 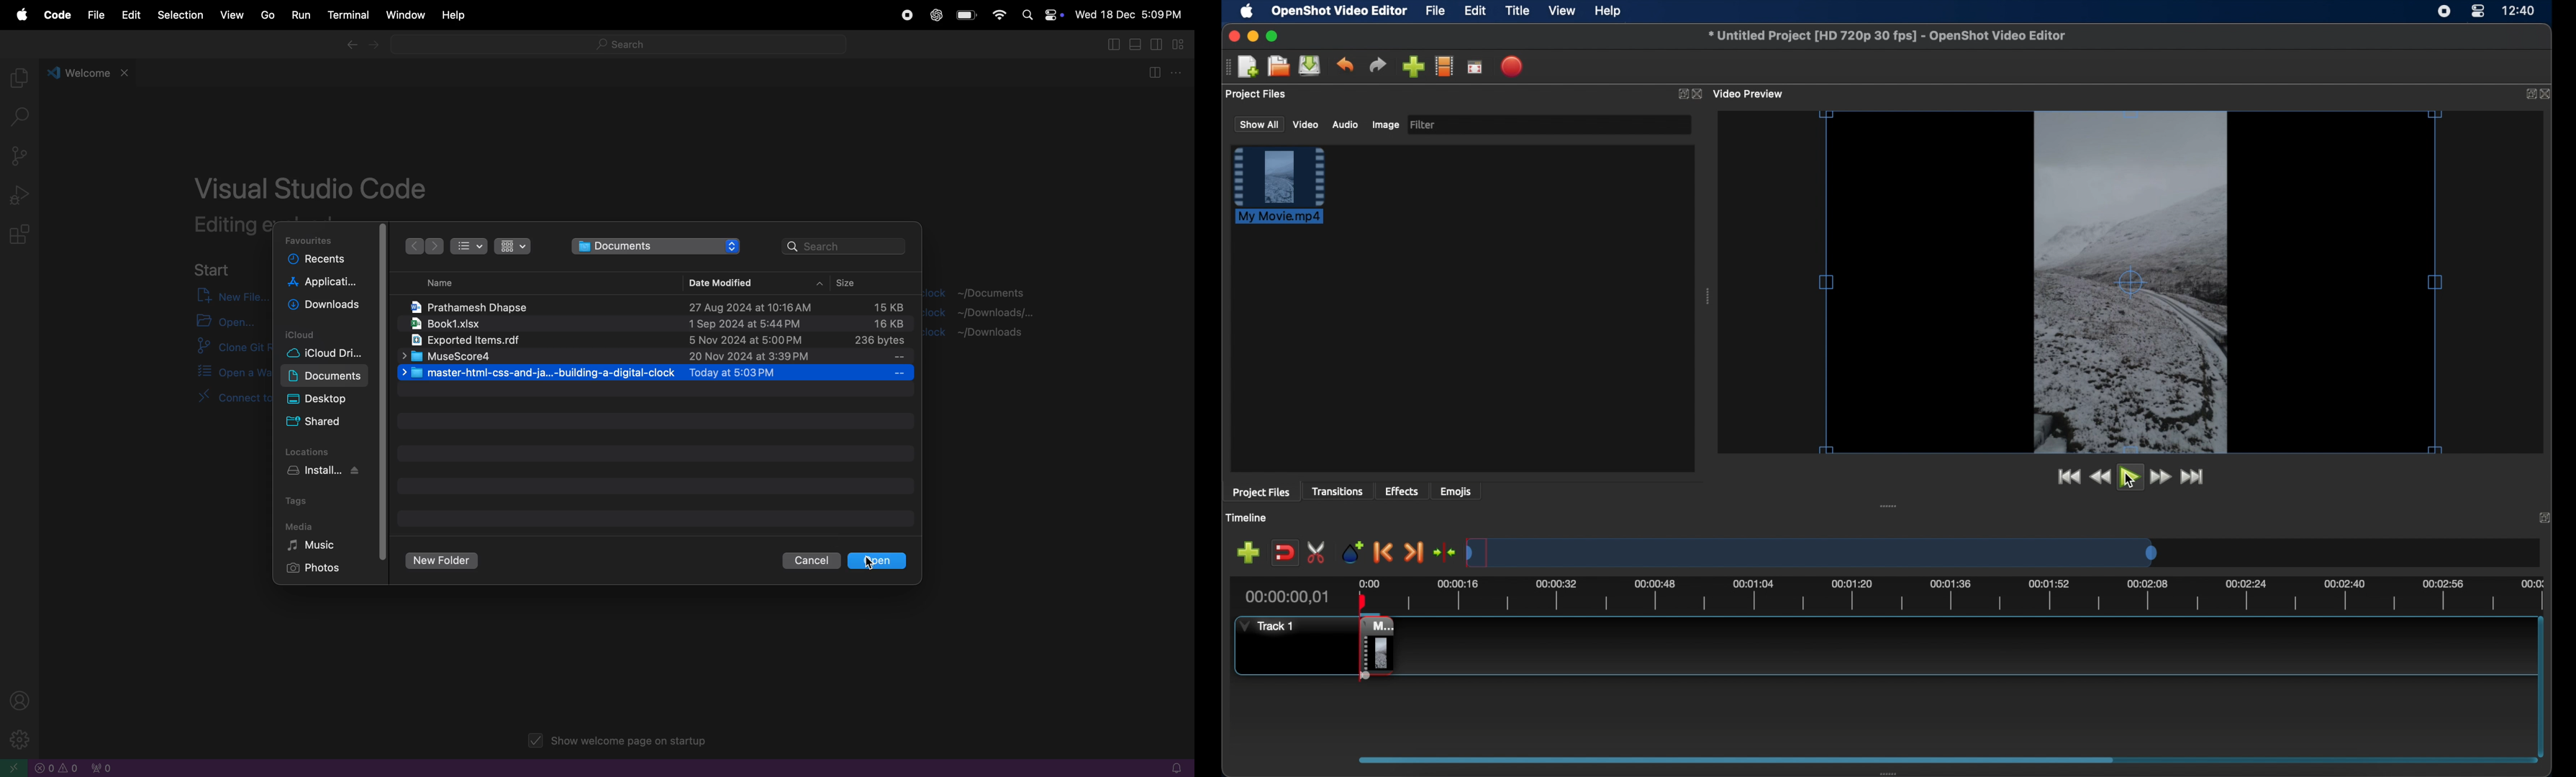 What do you see at coordinates (55, 16) in the screenshot?
I see `code` at bounding box center [55, 16].